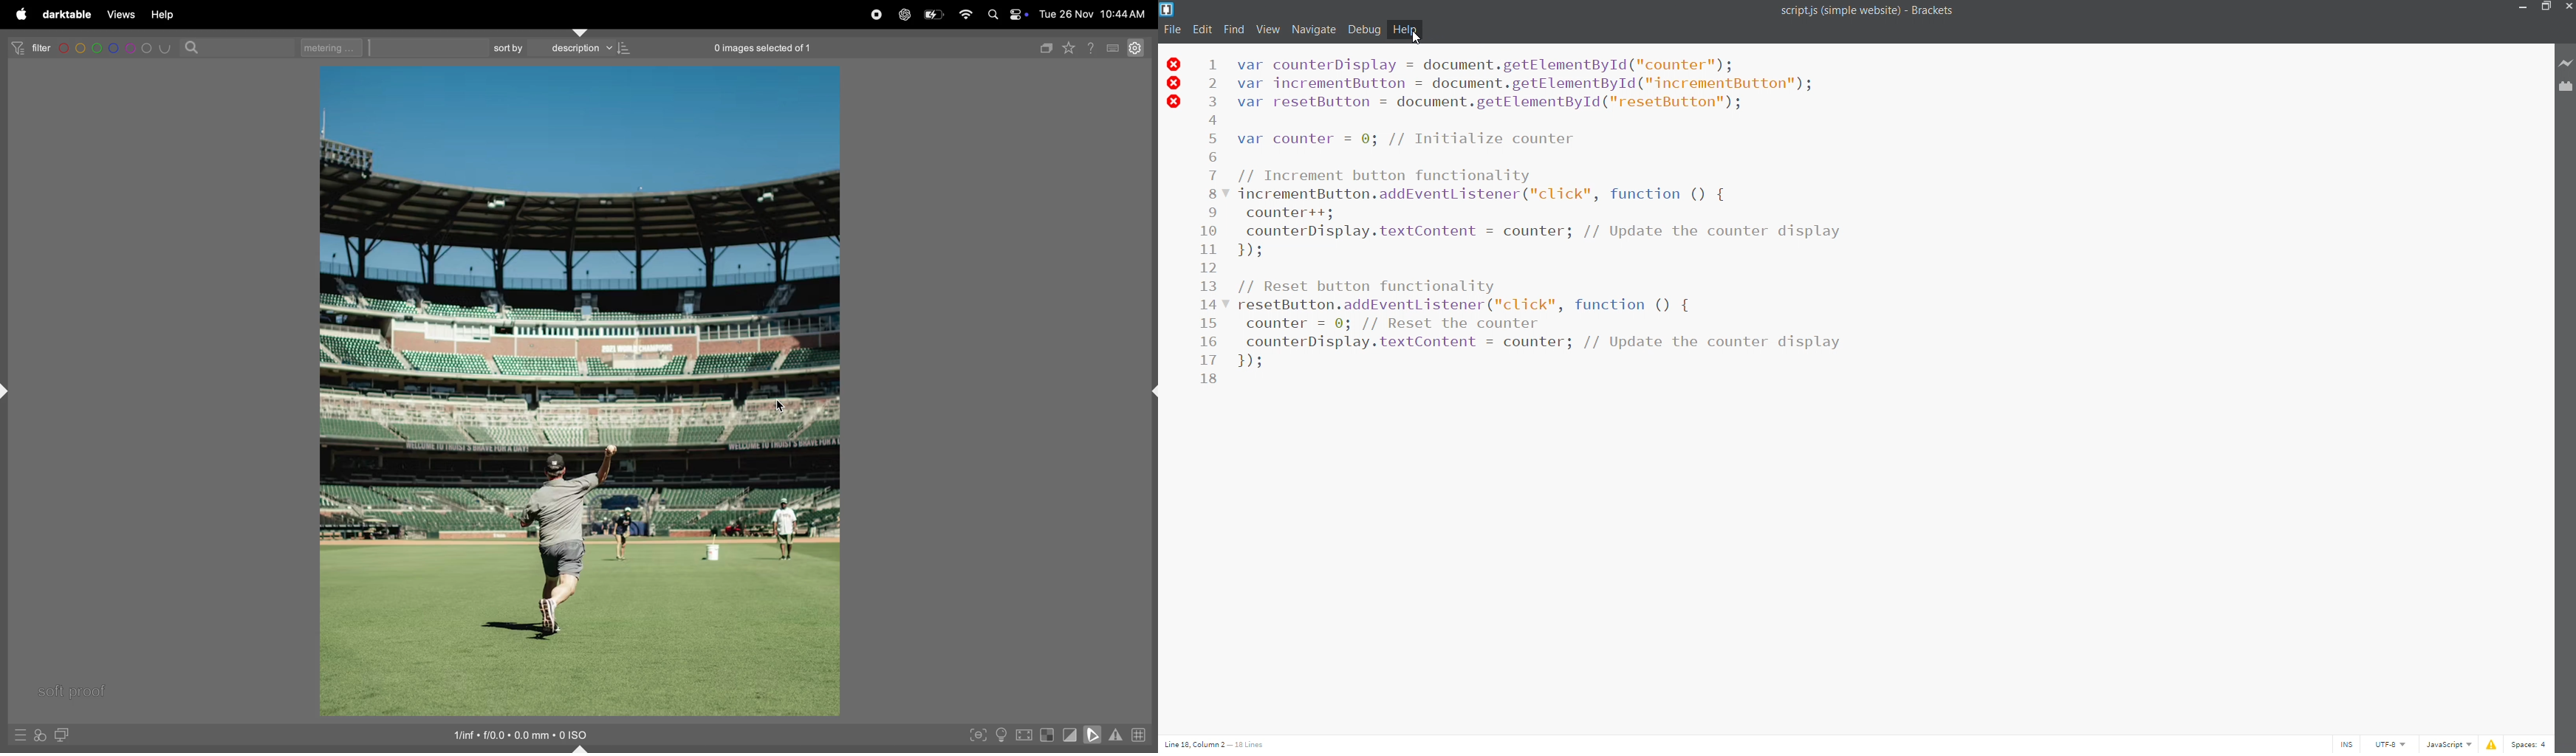 The height and width of the screenshot is (756, 2576). Describe the element at coordinates (1116, 734) in the screenshot. I see `indications` at that location.